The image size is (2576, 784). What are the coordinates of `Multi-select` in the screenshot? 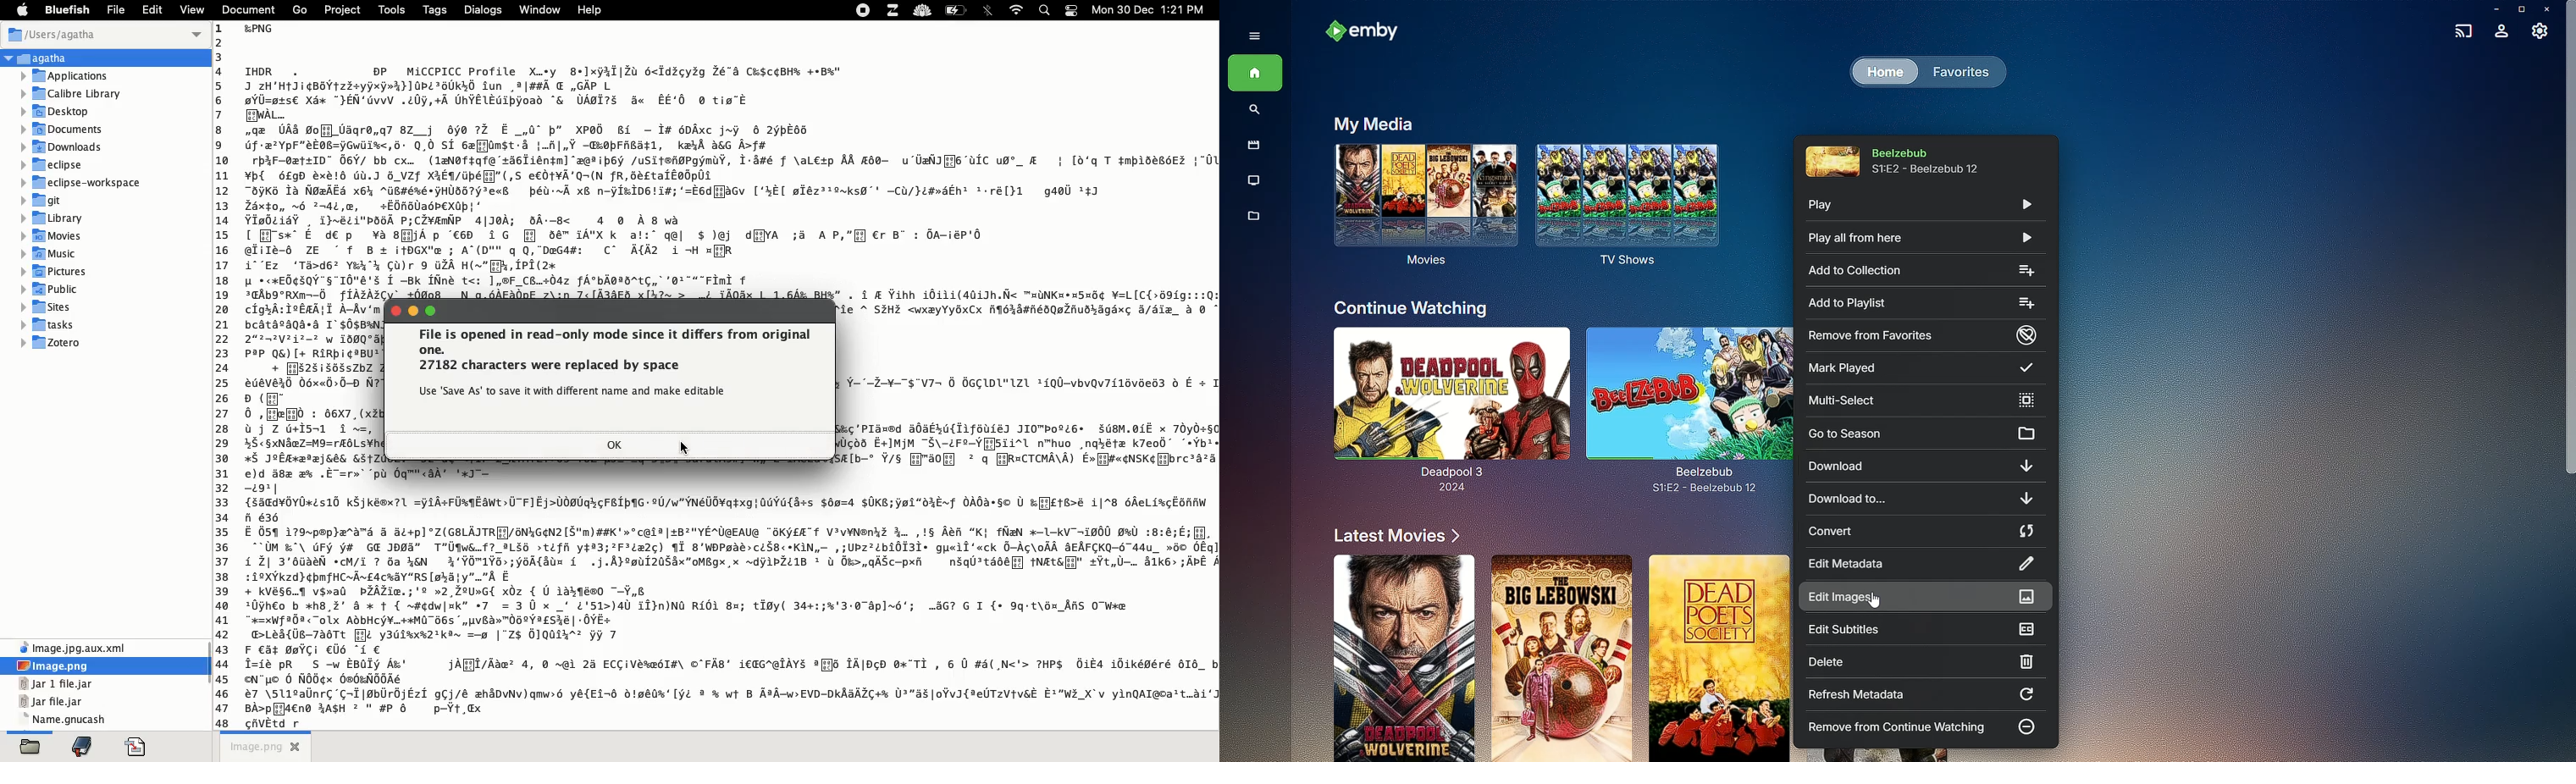 It's located at (1926, 401).